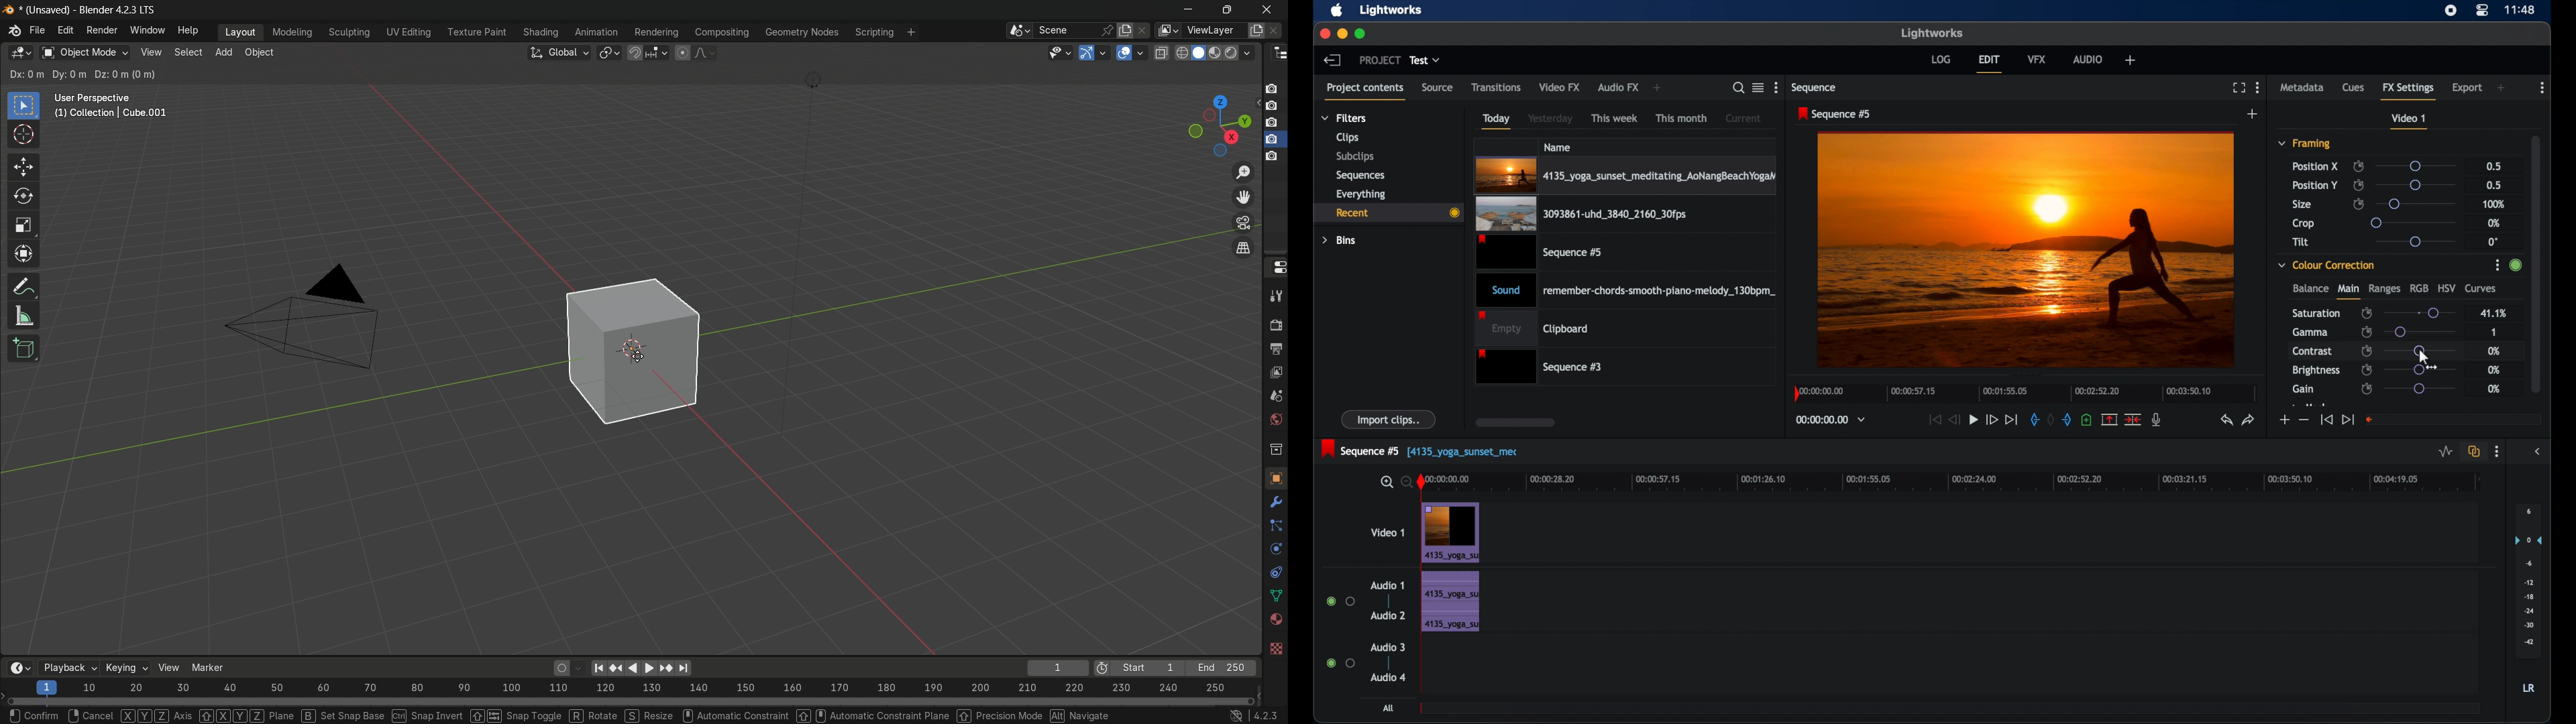  What do you see at coordinates (2420, 389) in the screenshot?
I see `slider` at bounding box center [2420, 389].